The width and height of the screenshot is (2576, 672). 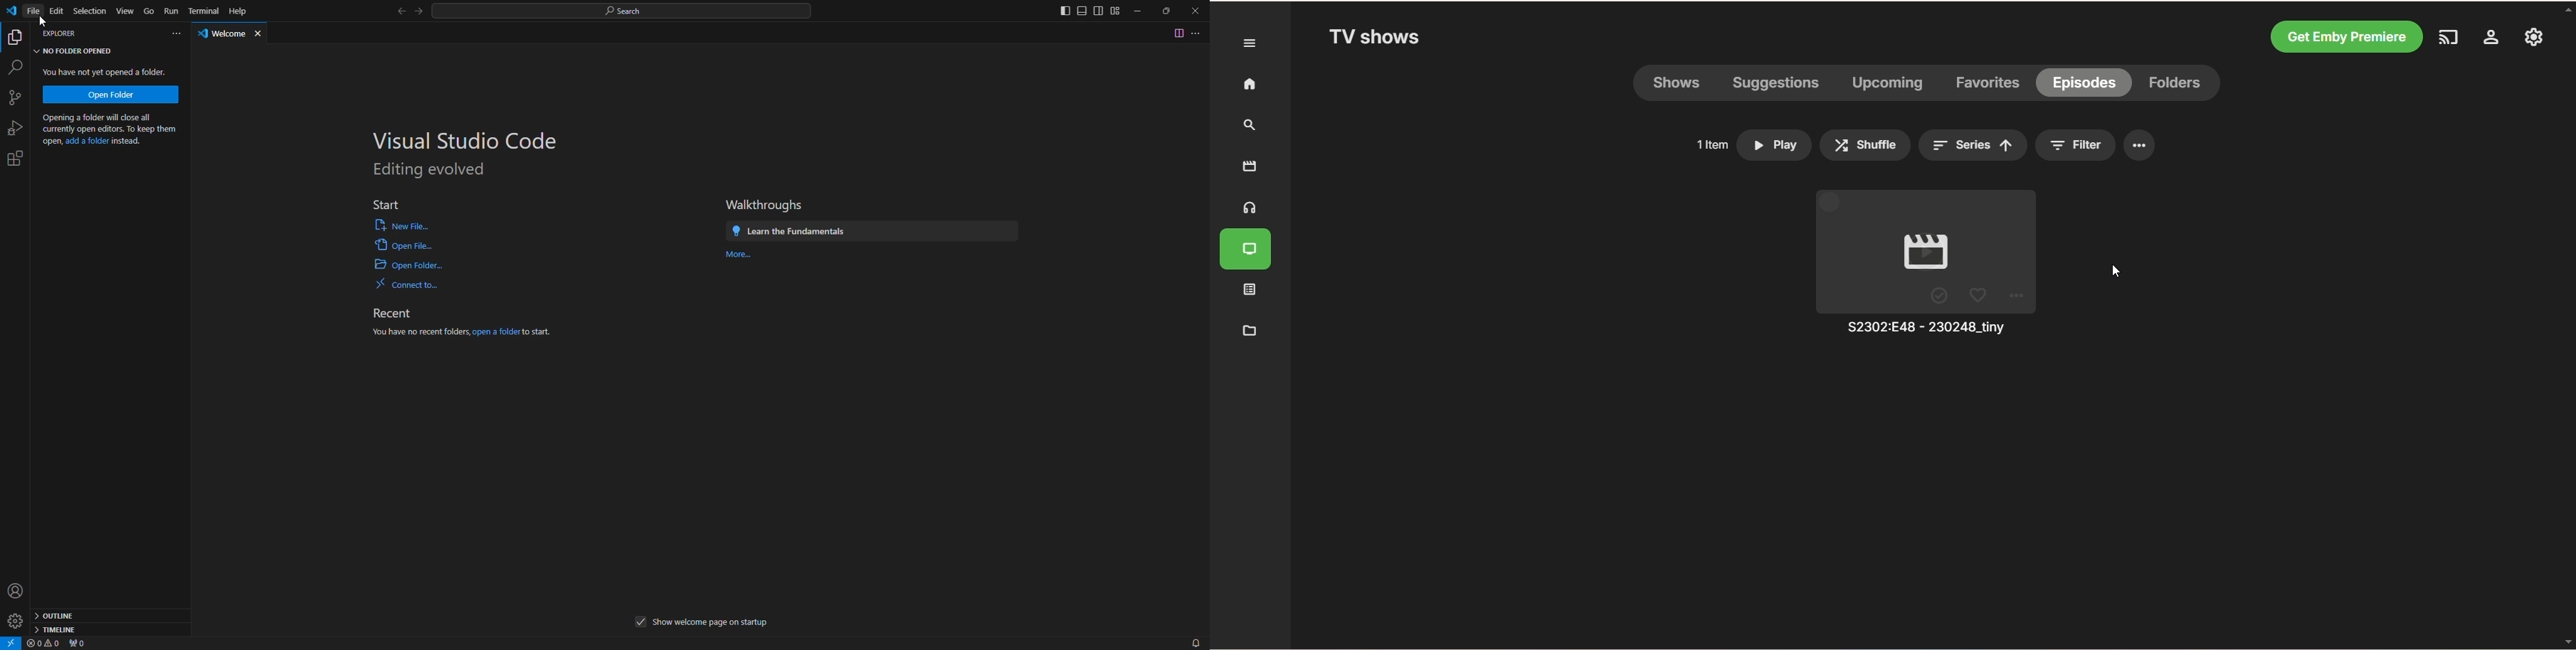 I want to click on explorer, so click(x=61, y=35).